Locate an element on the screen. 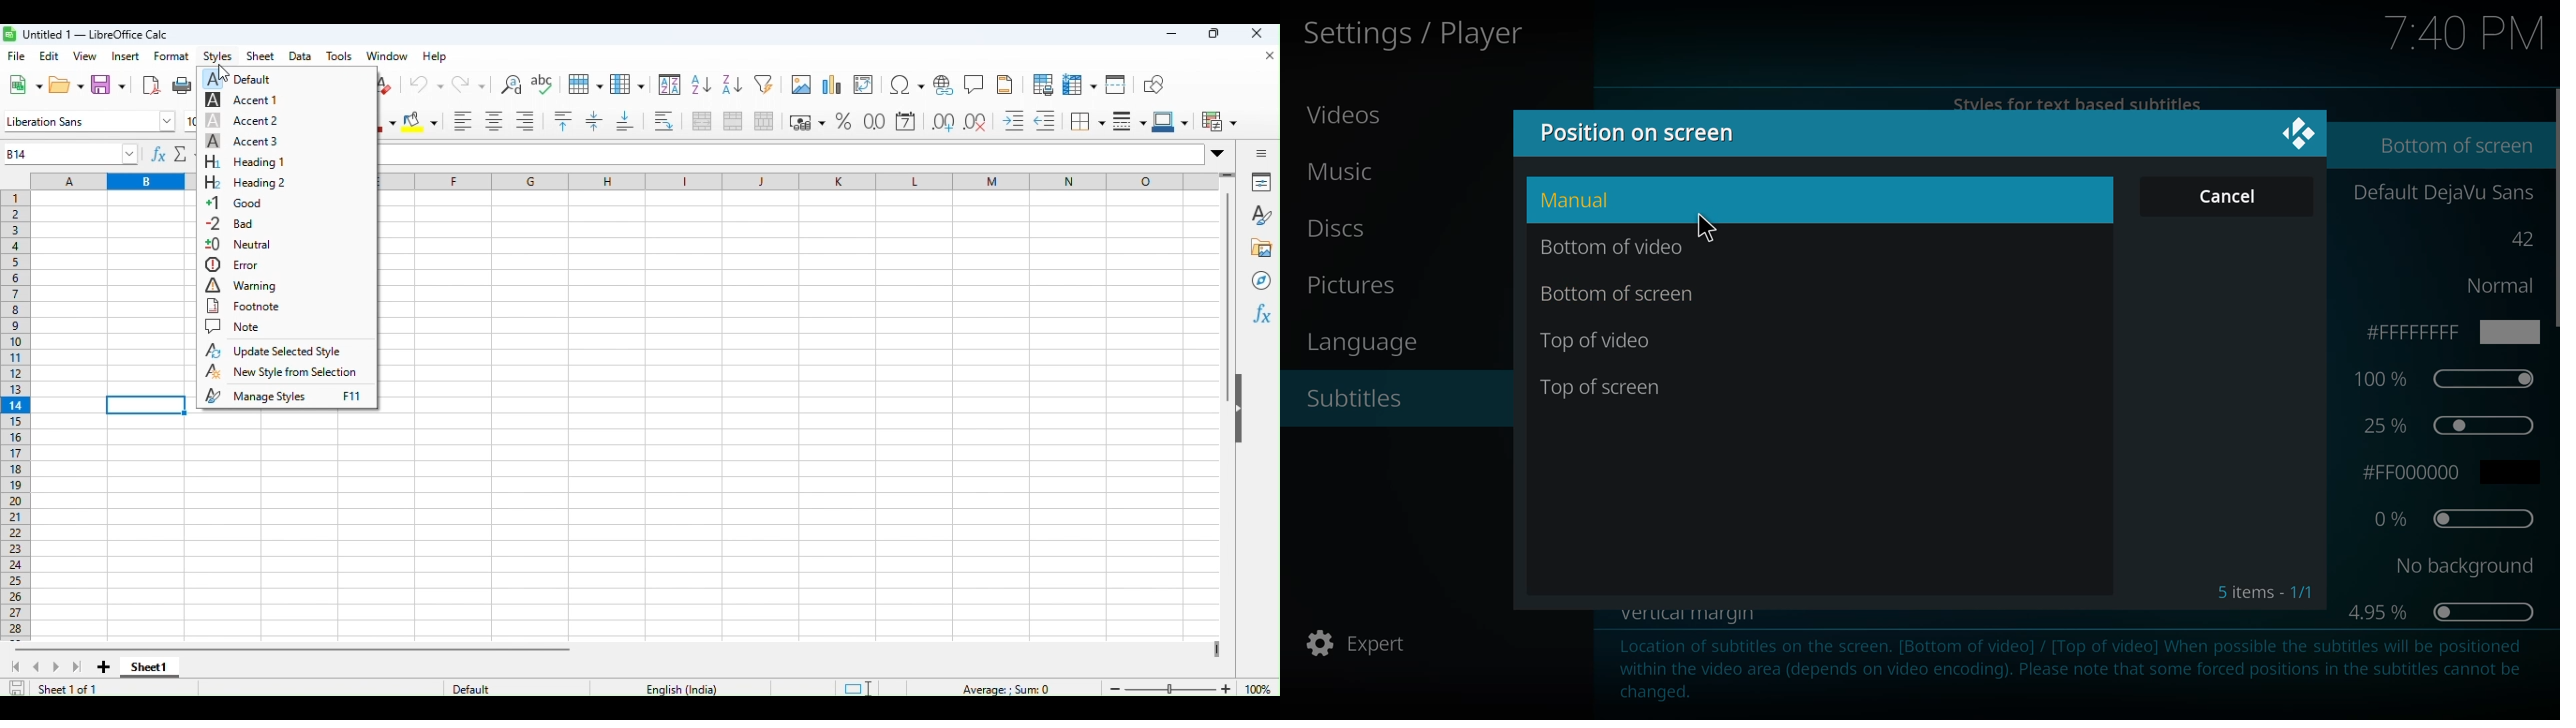 This screenshot has width=2576, height=728. Sheet is located at coordinates (262, 55).